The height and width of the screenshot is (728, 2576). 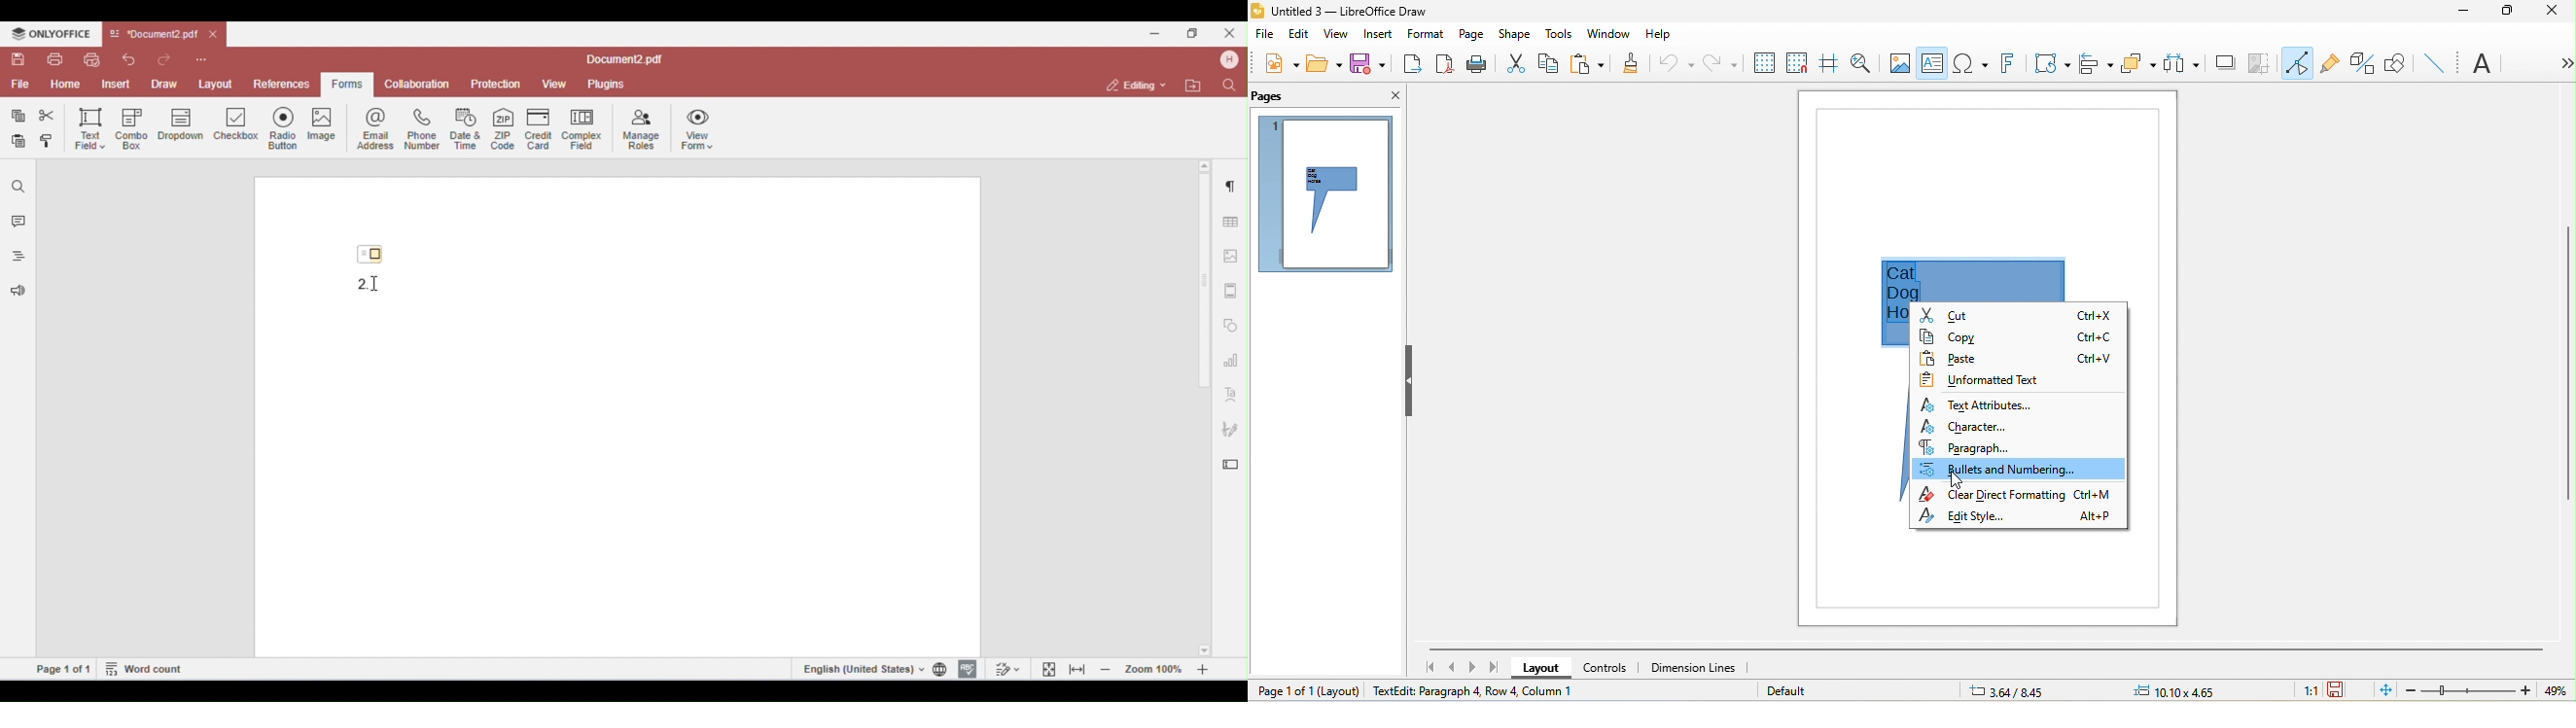 What do you see at coordinates (2139, 64) in the screenshot?
I see `arrange` at bounding box center [2139, 64].